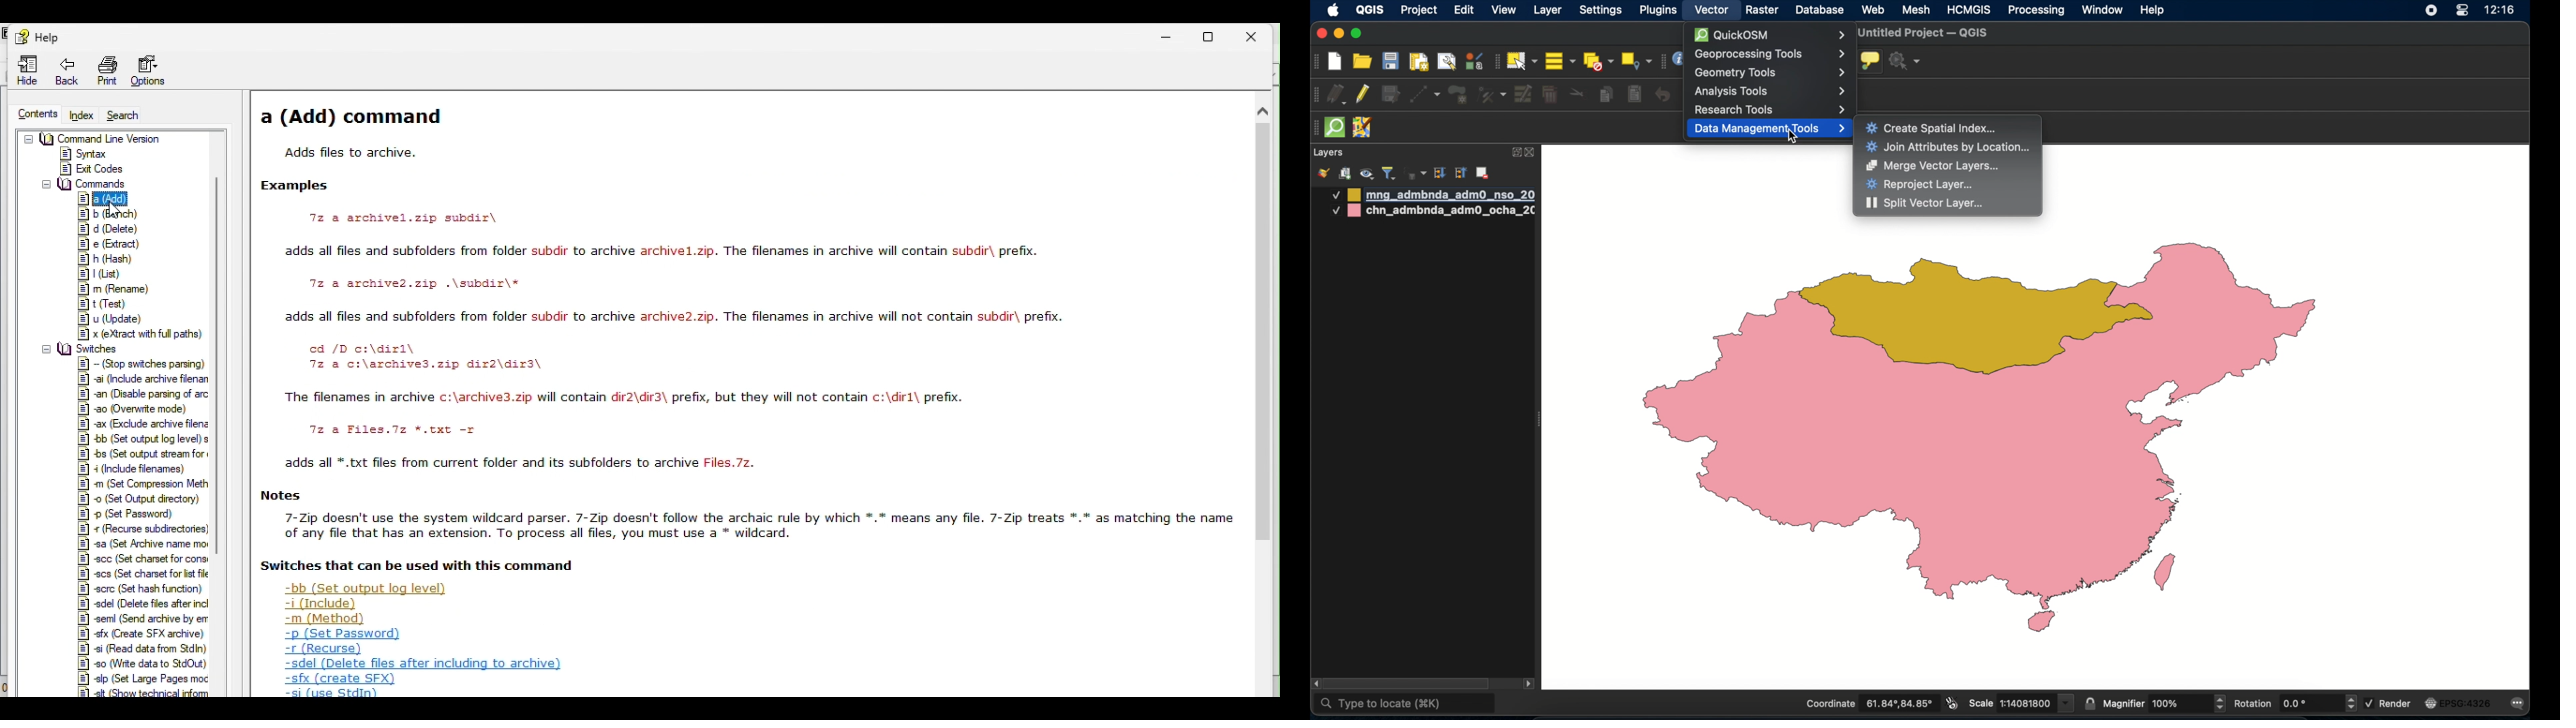  Describe the element at coordinates (455, 219) in the screenshot. I see `text` at that location.